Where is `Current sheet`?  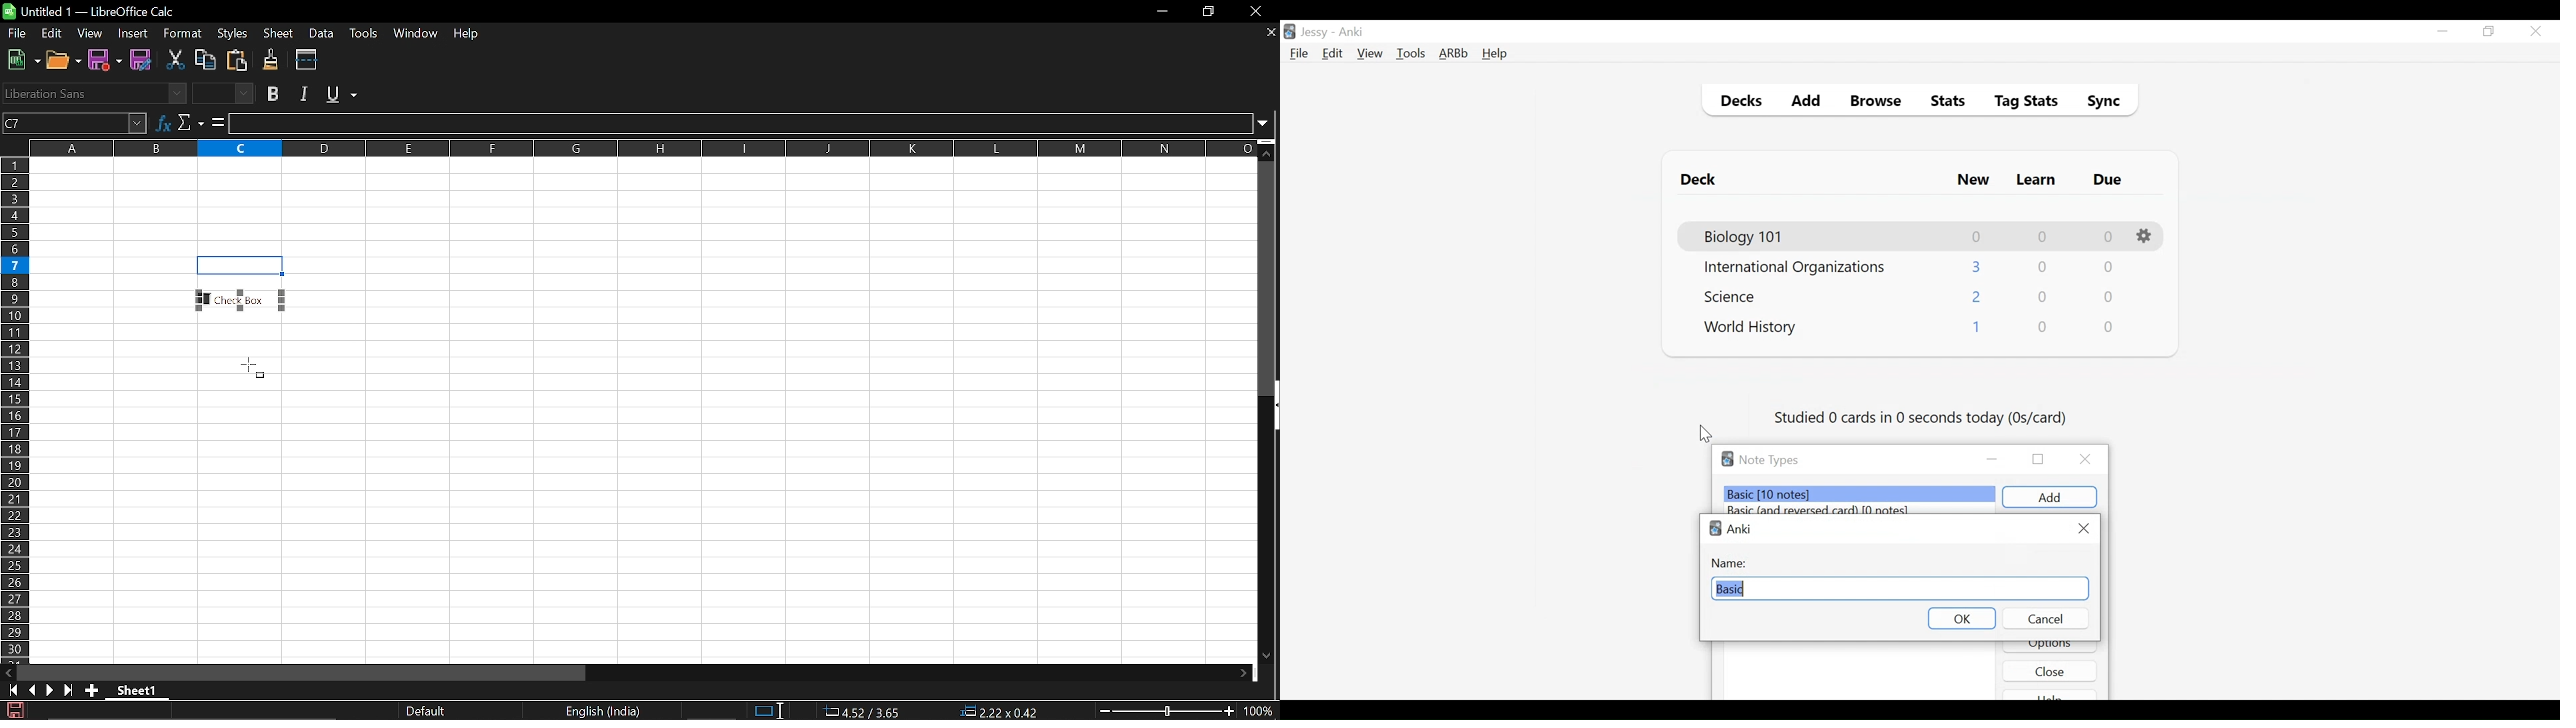 Current sheet is located at coordinates (142, 692).